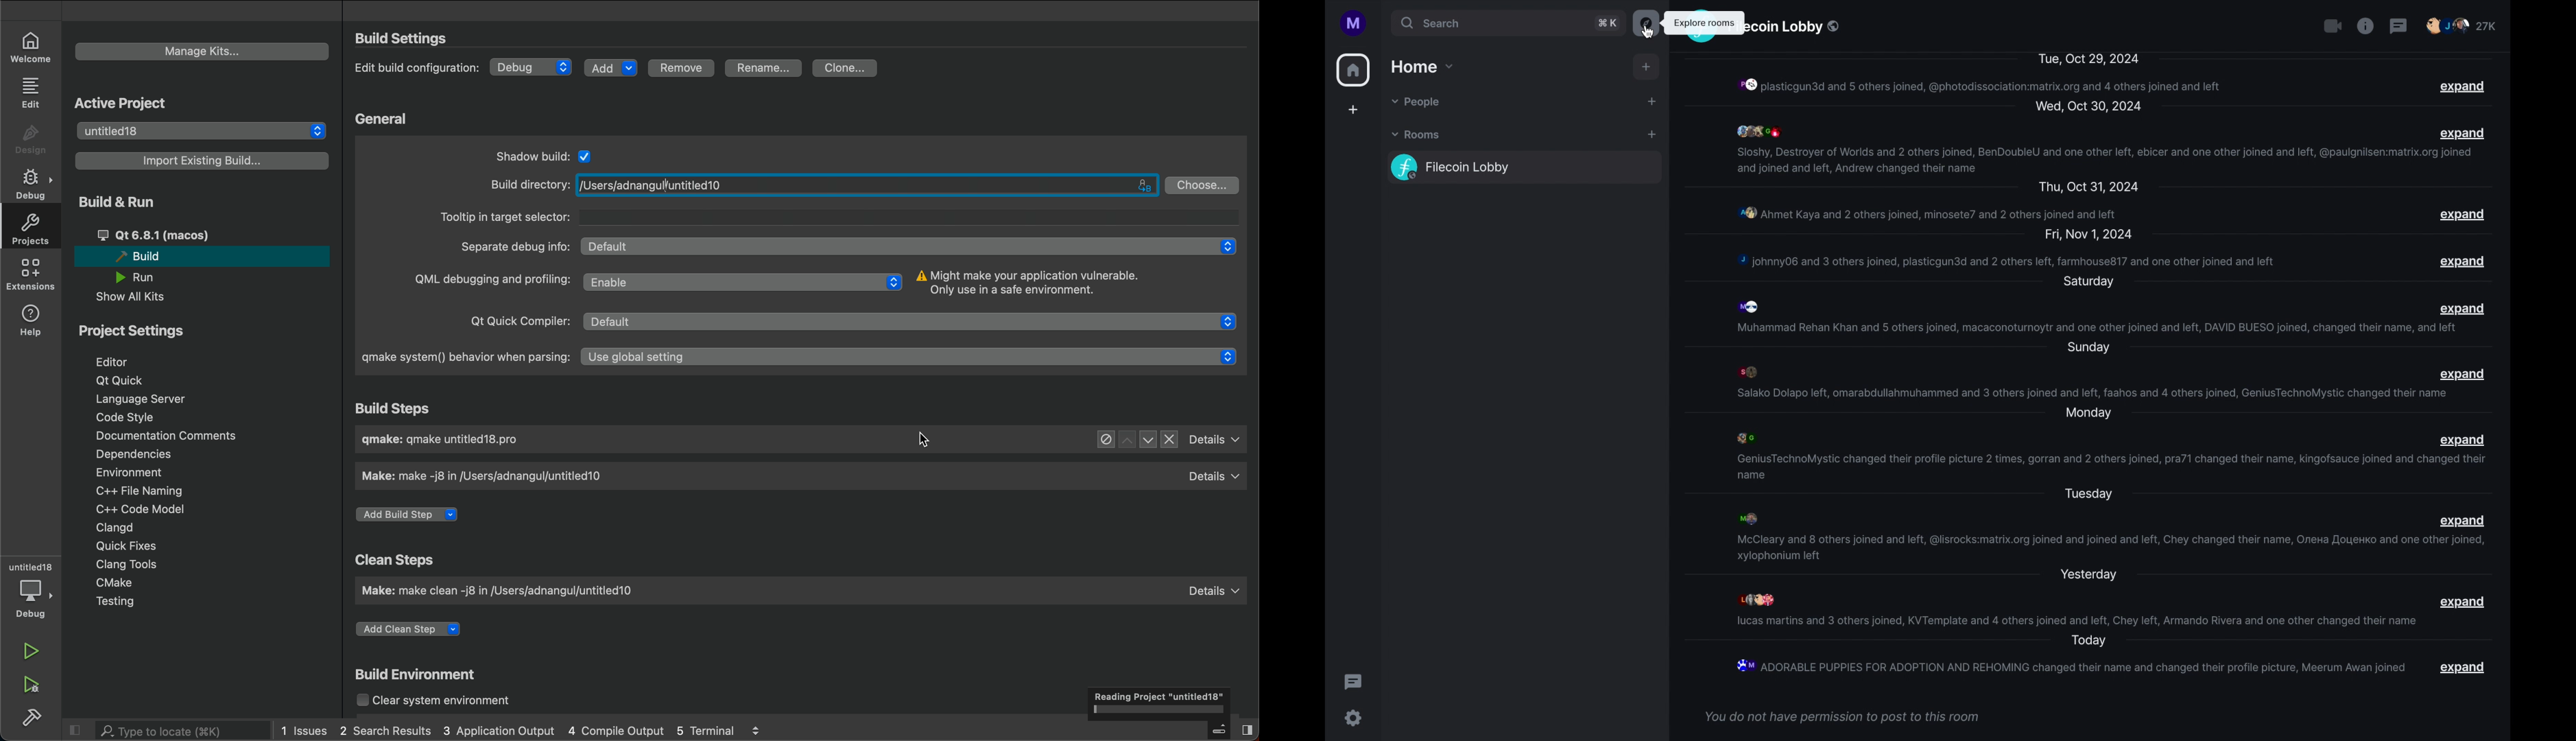  What do you see at coordinates (1759, 599) in the screenshot?
I see `participants` at bounding box center [1759, 599].